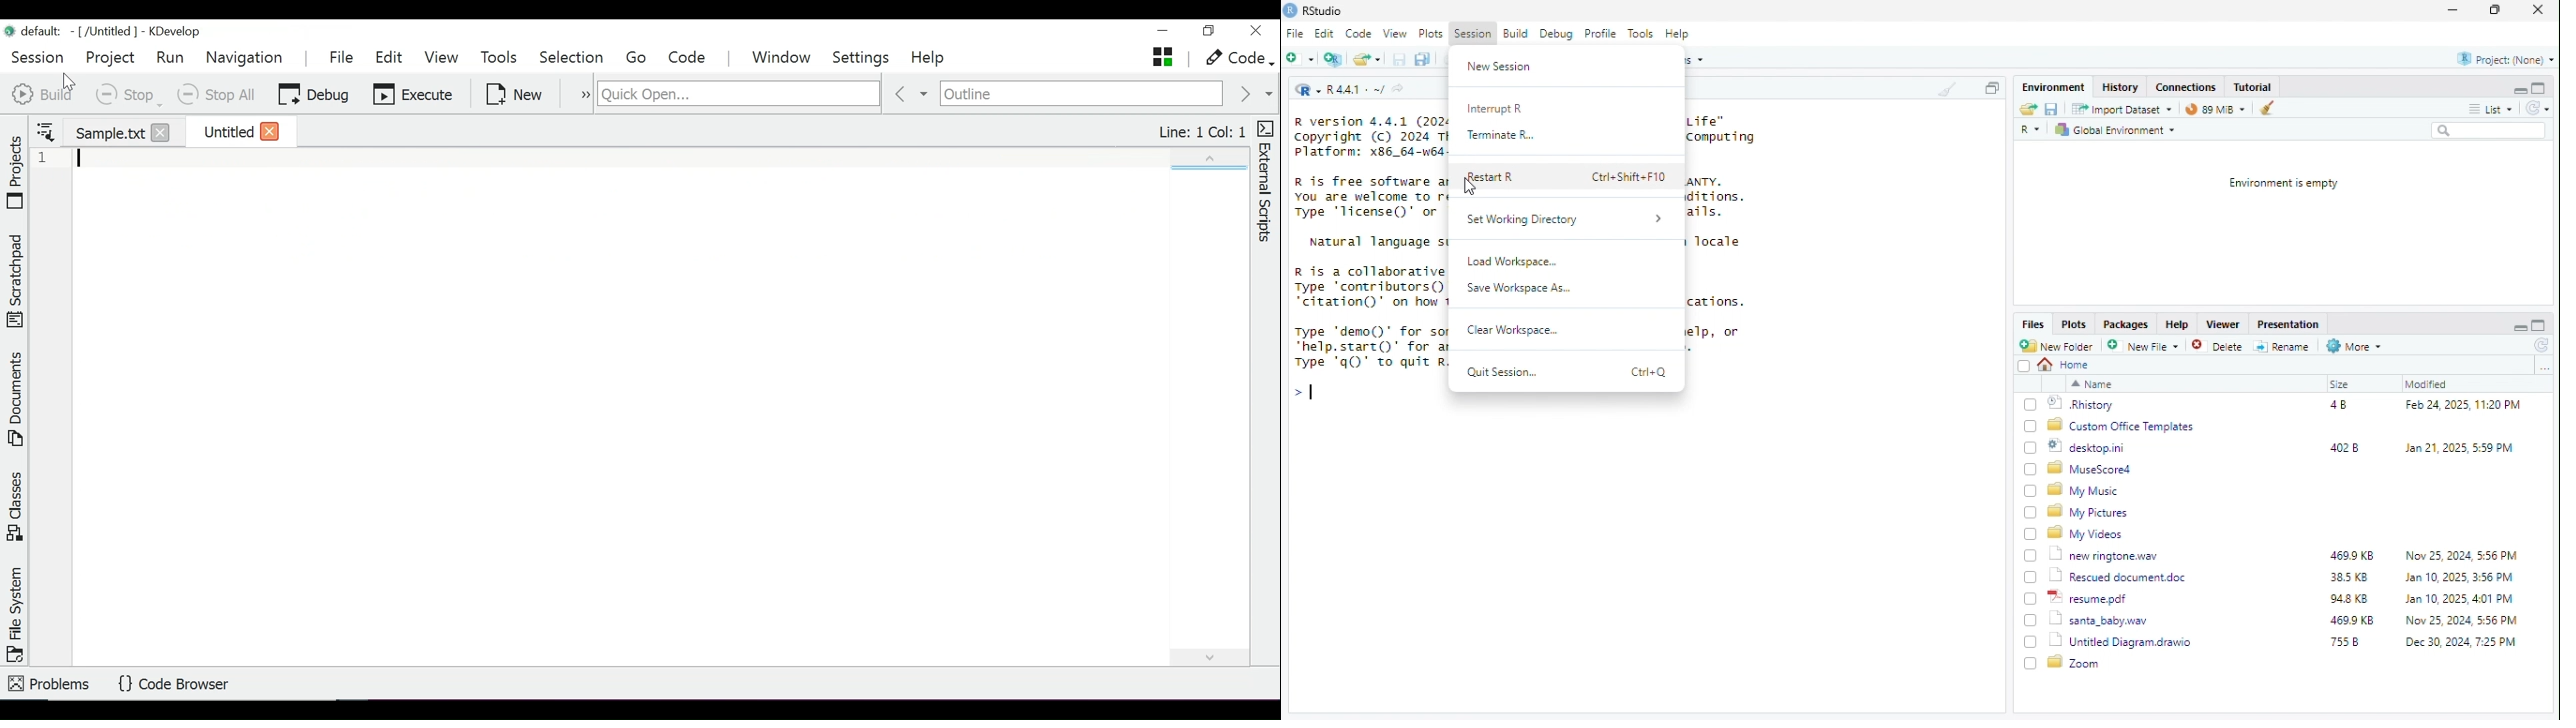 The width and height of the screenshot is (2576, 728). Describe the element at coordinates (573, 59) in the screenshot. I see `Selection` at that location.